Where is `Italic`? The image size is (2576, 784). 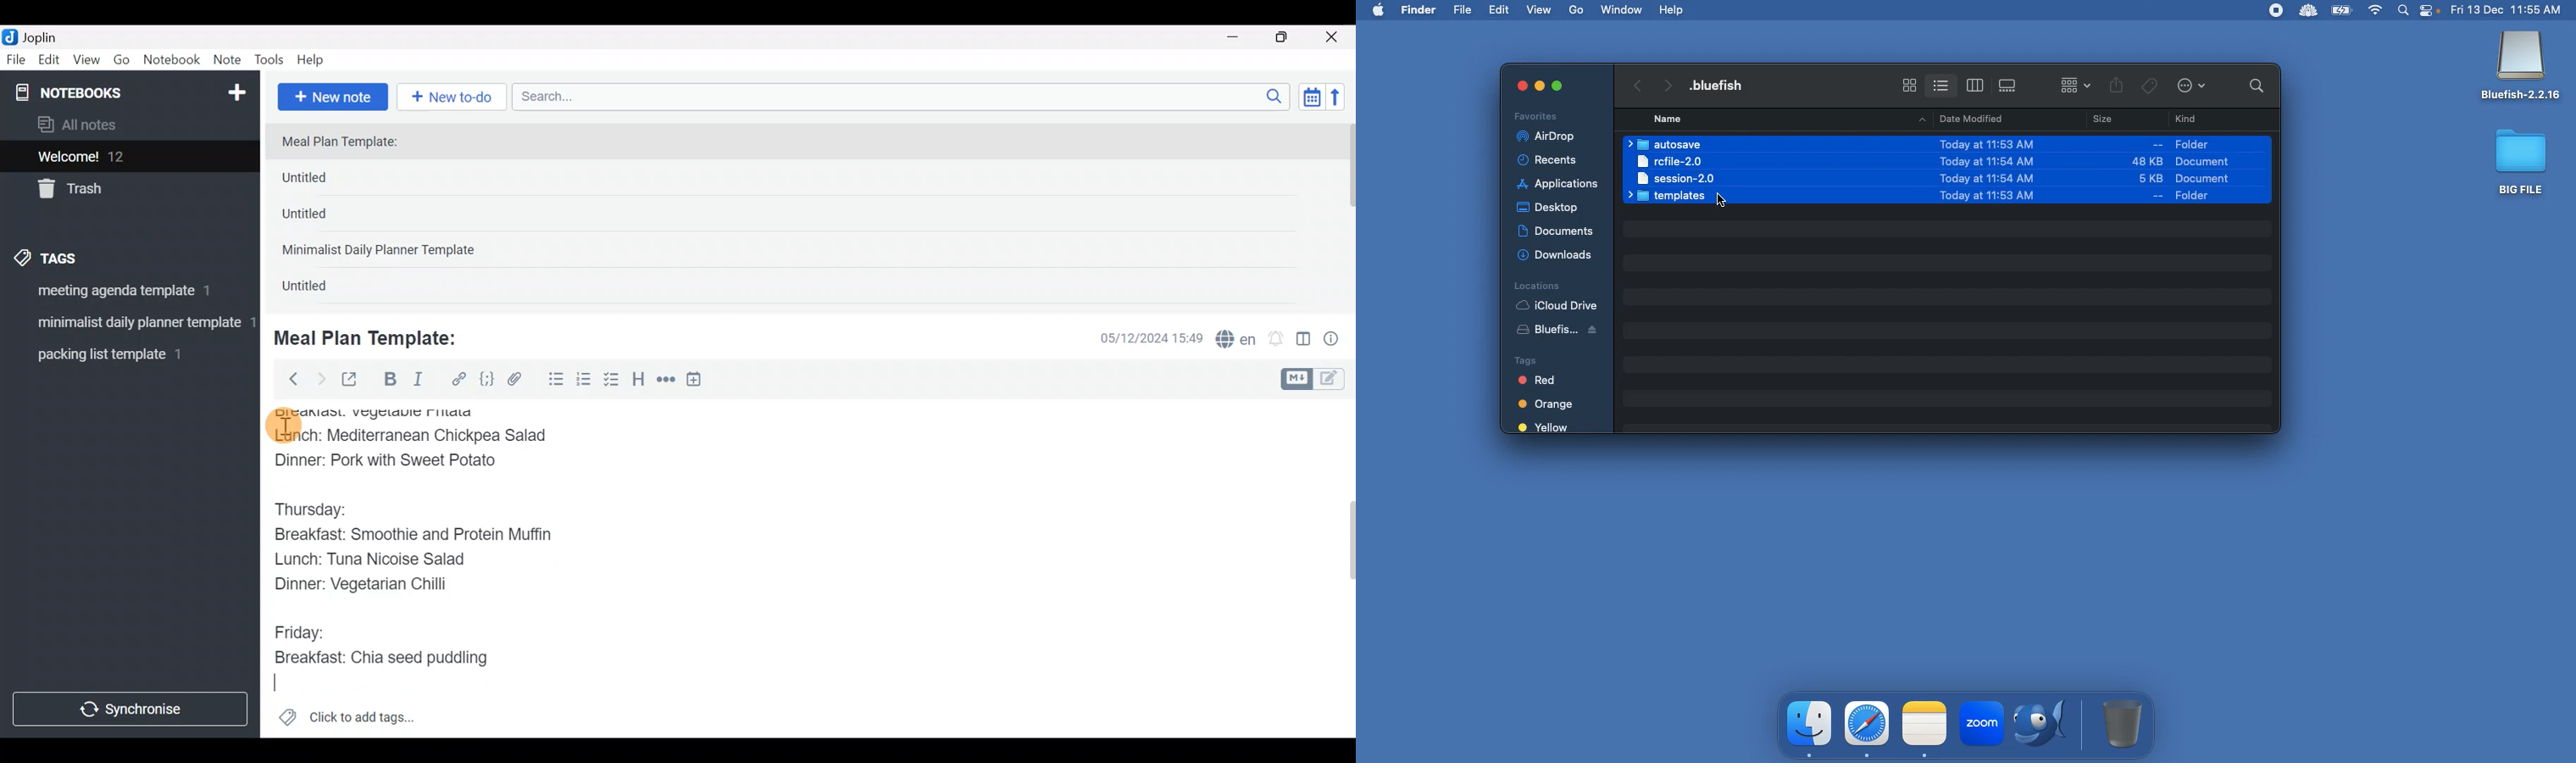 Italic is located at coordinates (417, 382).